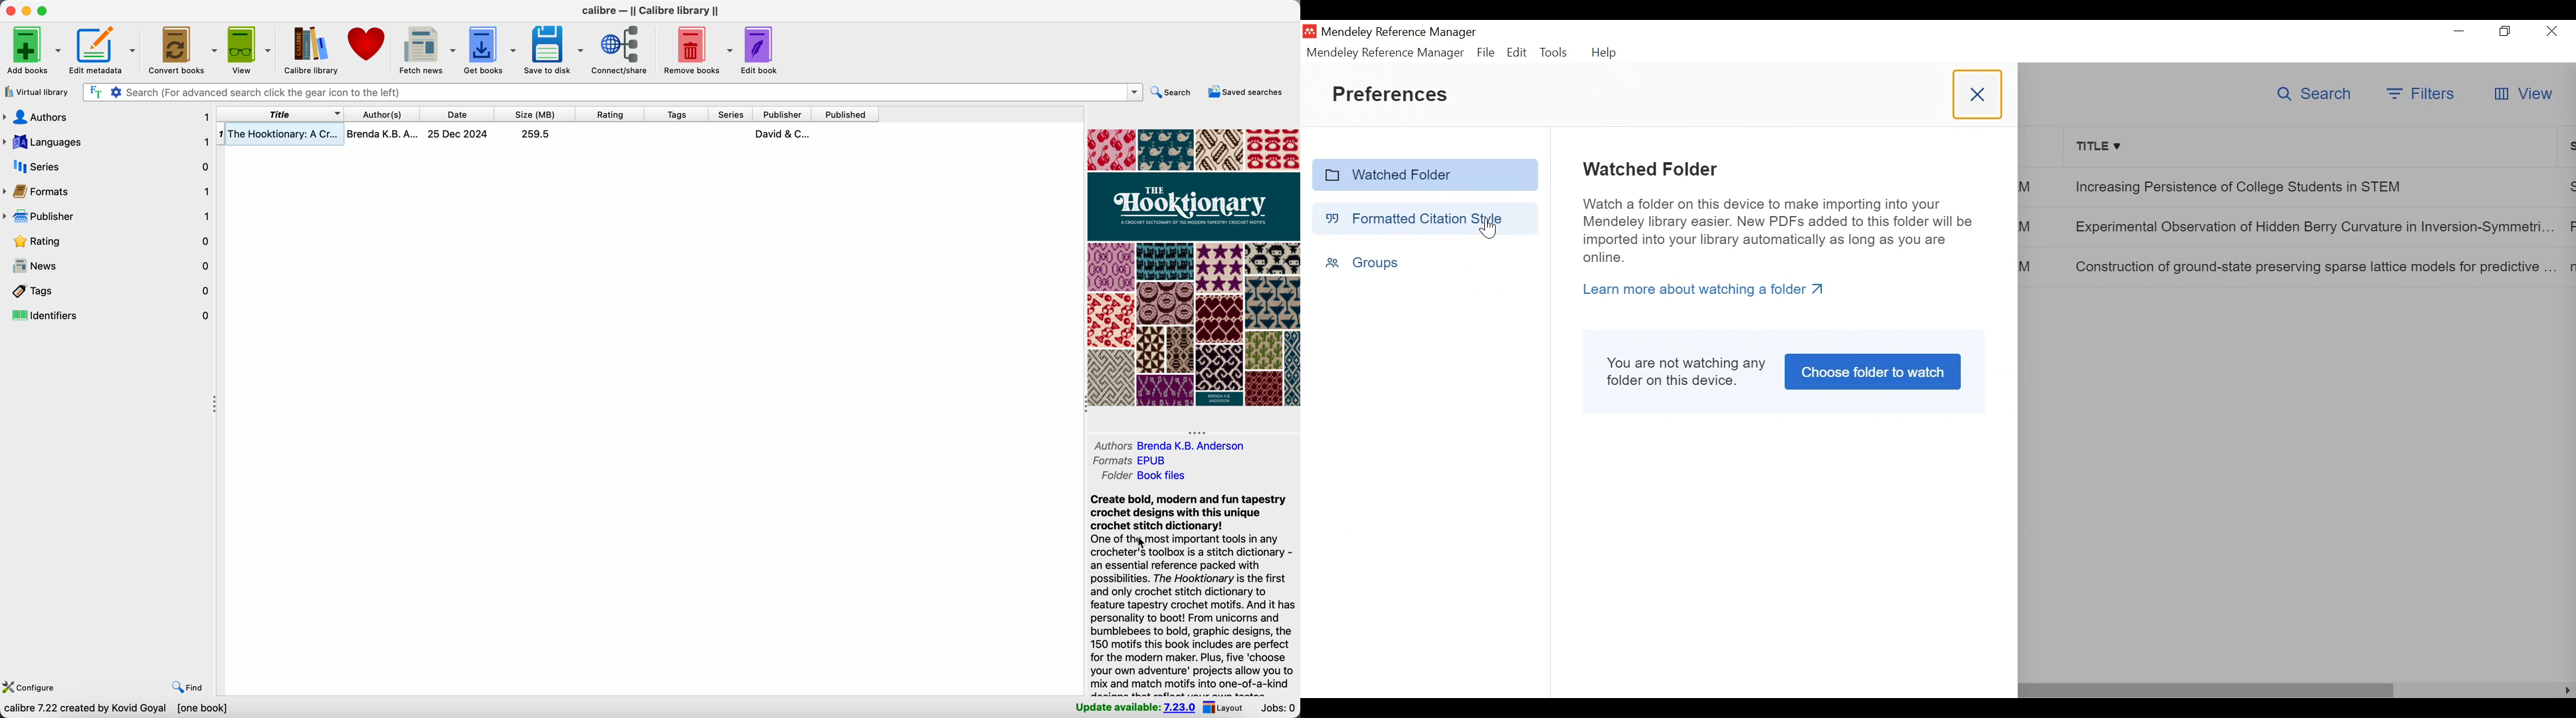 The height and width of the screenshot is (728, 2576). Describe the element at coordinates (2310, 185) in the screenshot. I see `Increasing Persistence of College Students in STEM` at that location.